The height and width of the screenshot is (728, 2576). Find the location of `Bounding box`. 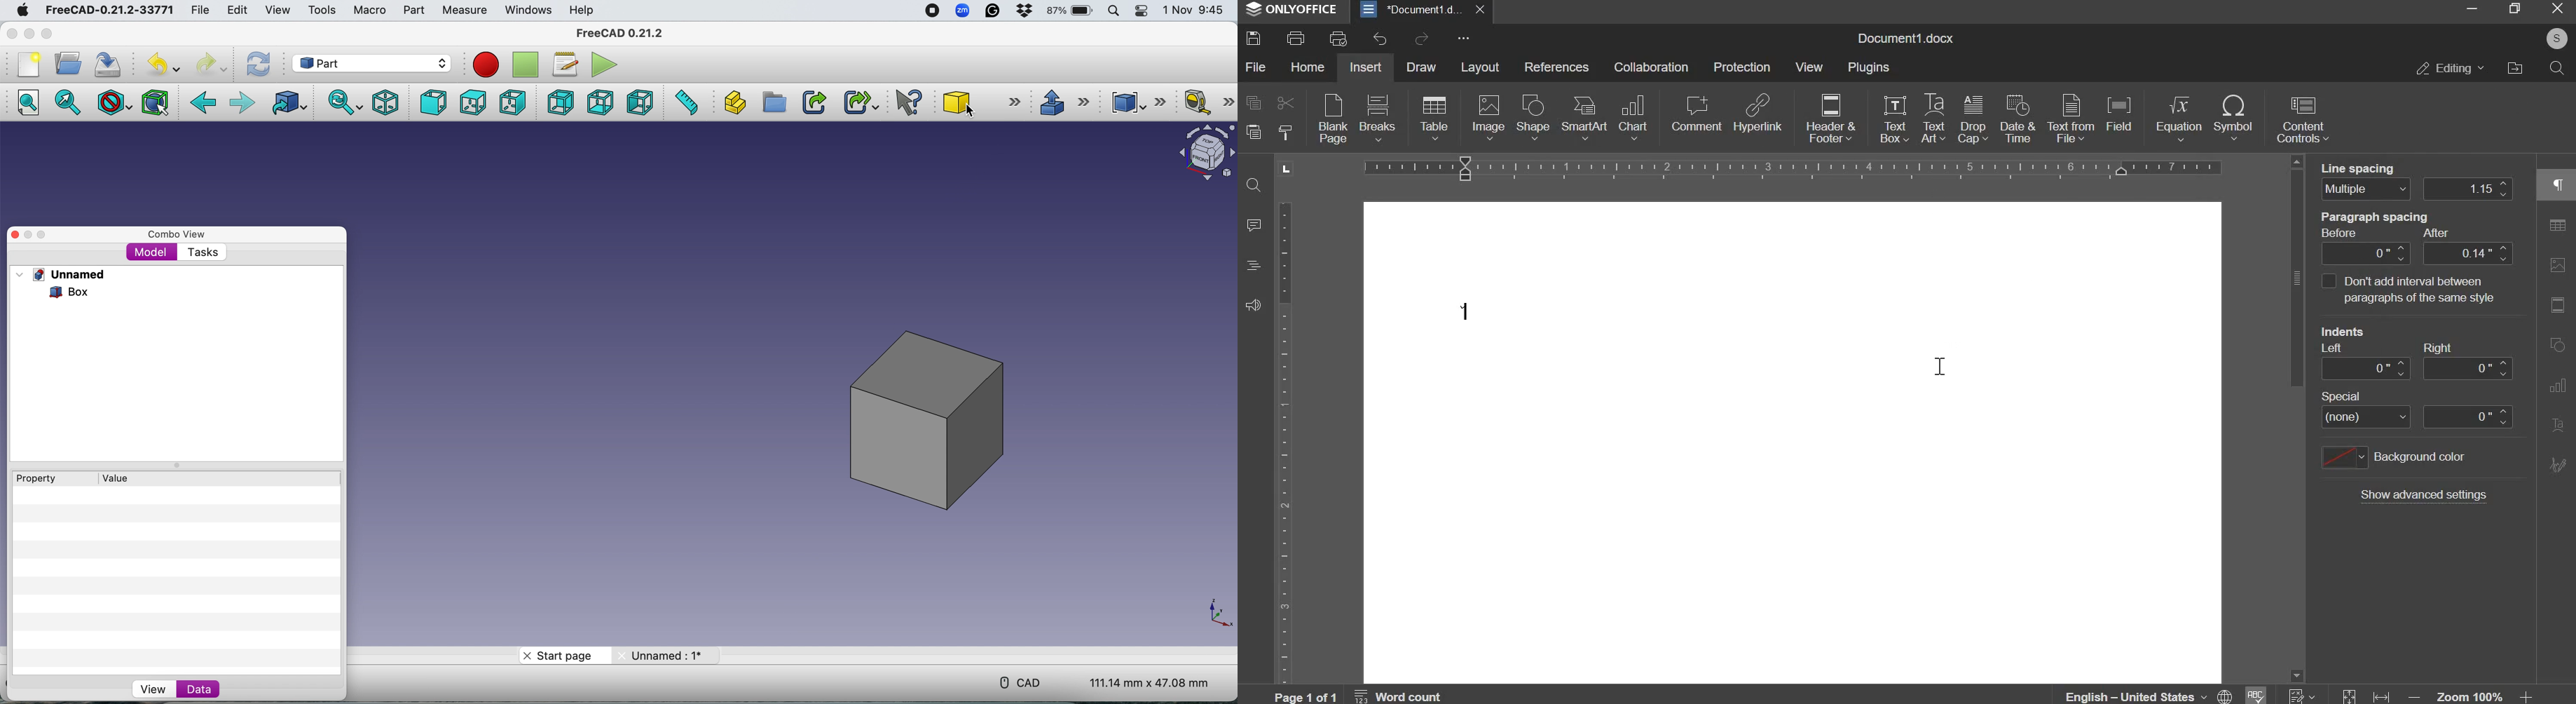

Bounding box is located at coordinates (157, 102).